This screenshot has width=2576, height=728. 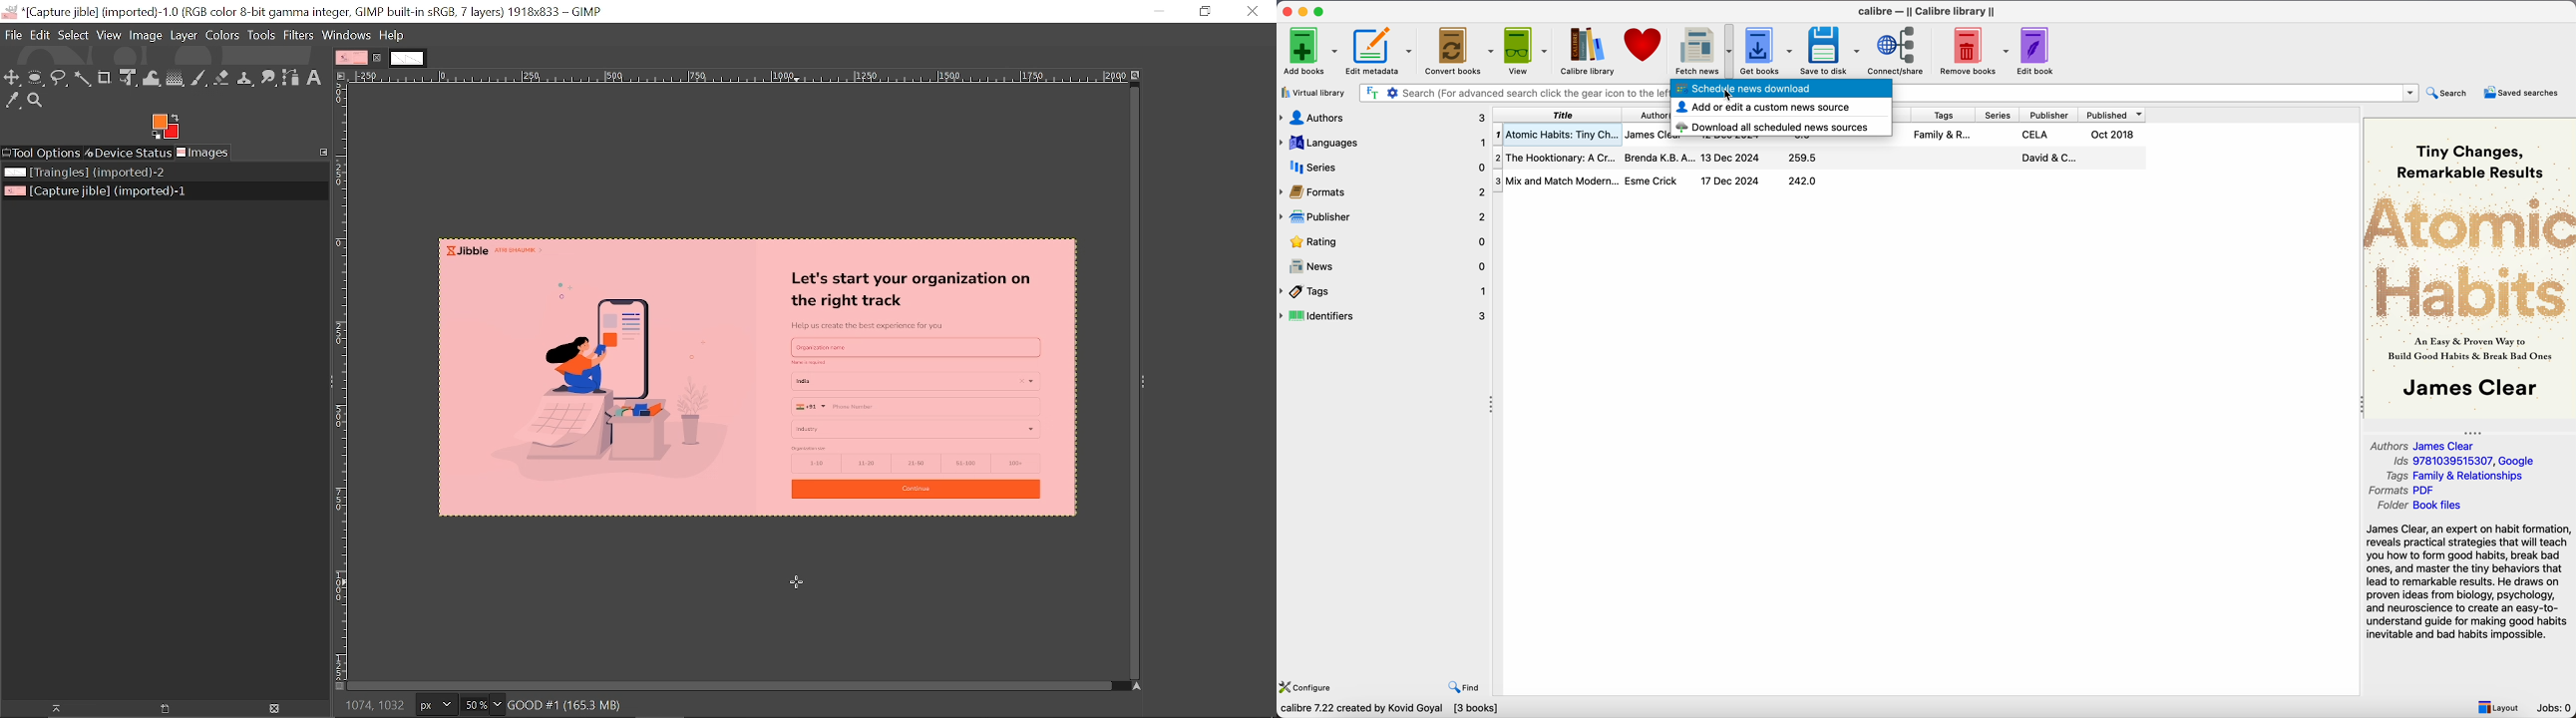 What do you see at coordinates (1730, 157) in the screenshot?
I see `13 Dec 2024` at bounding box center [1730, 157].